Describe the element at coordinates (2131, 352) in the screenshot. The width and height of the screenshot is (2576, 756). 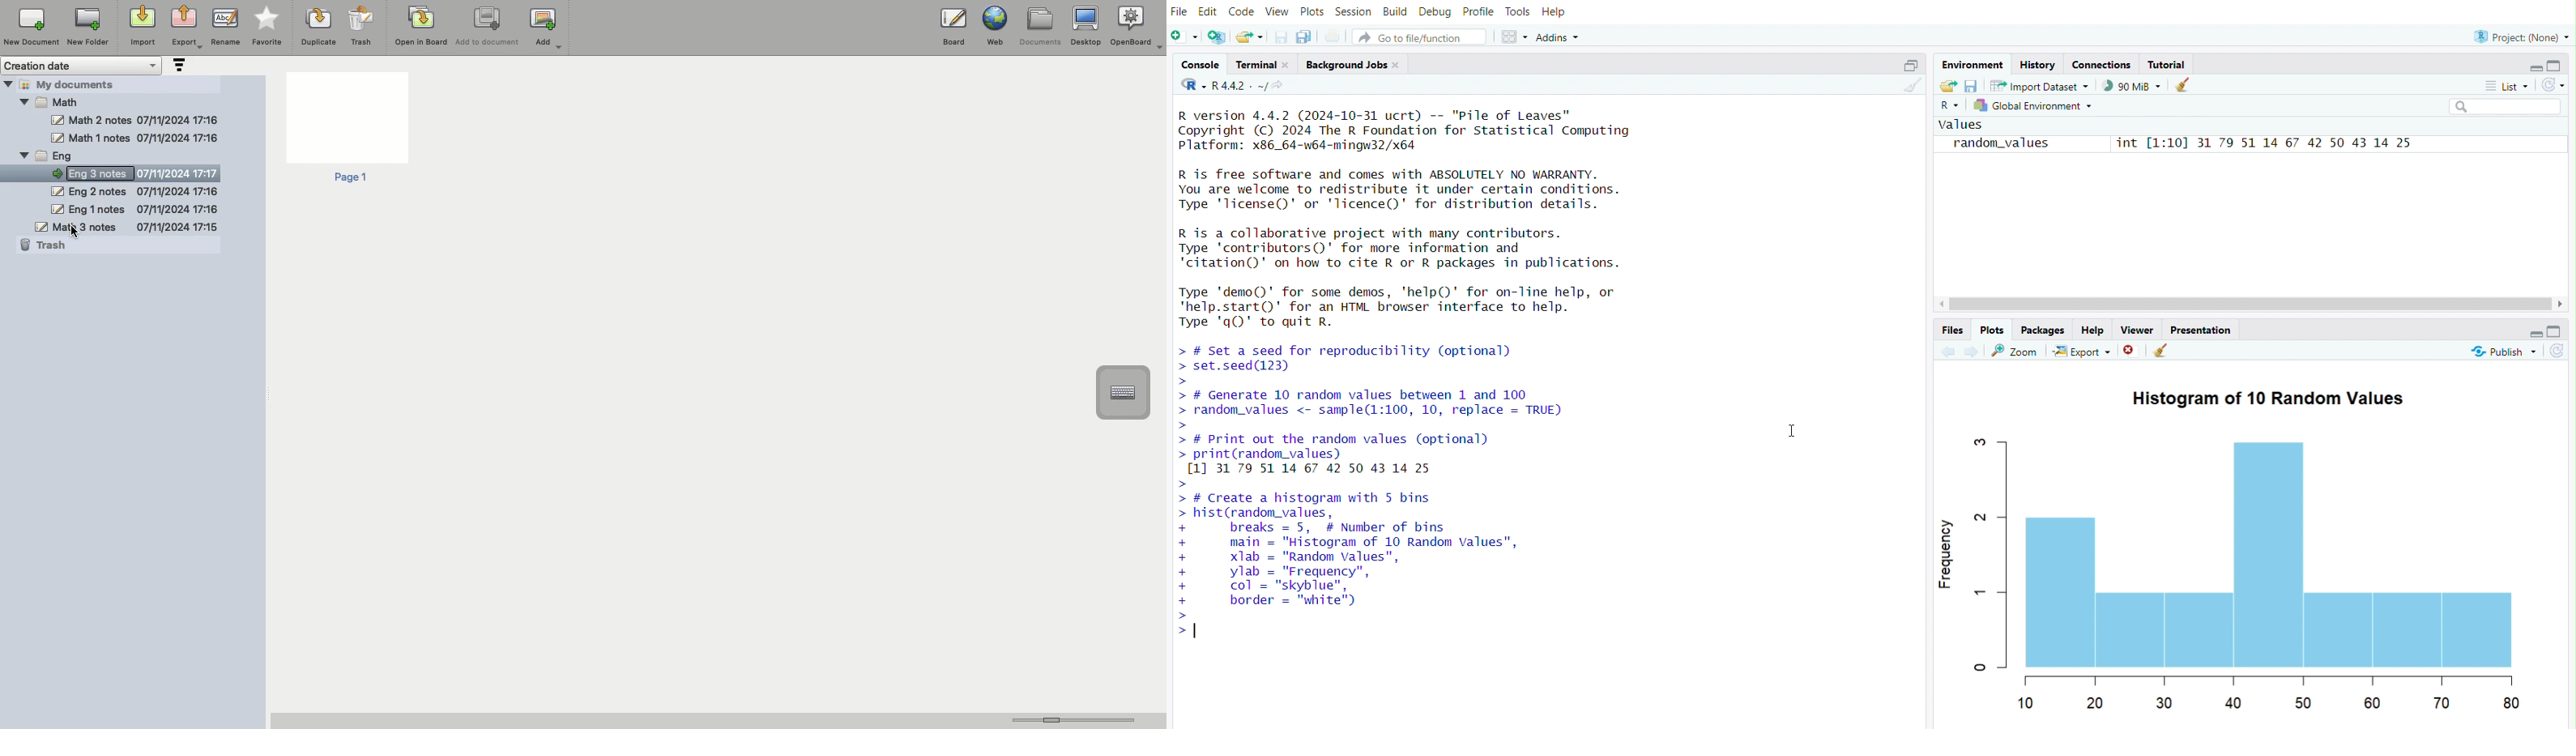
I see `remove the current plot` at that location.